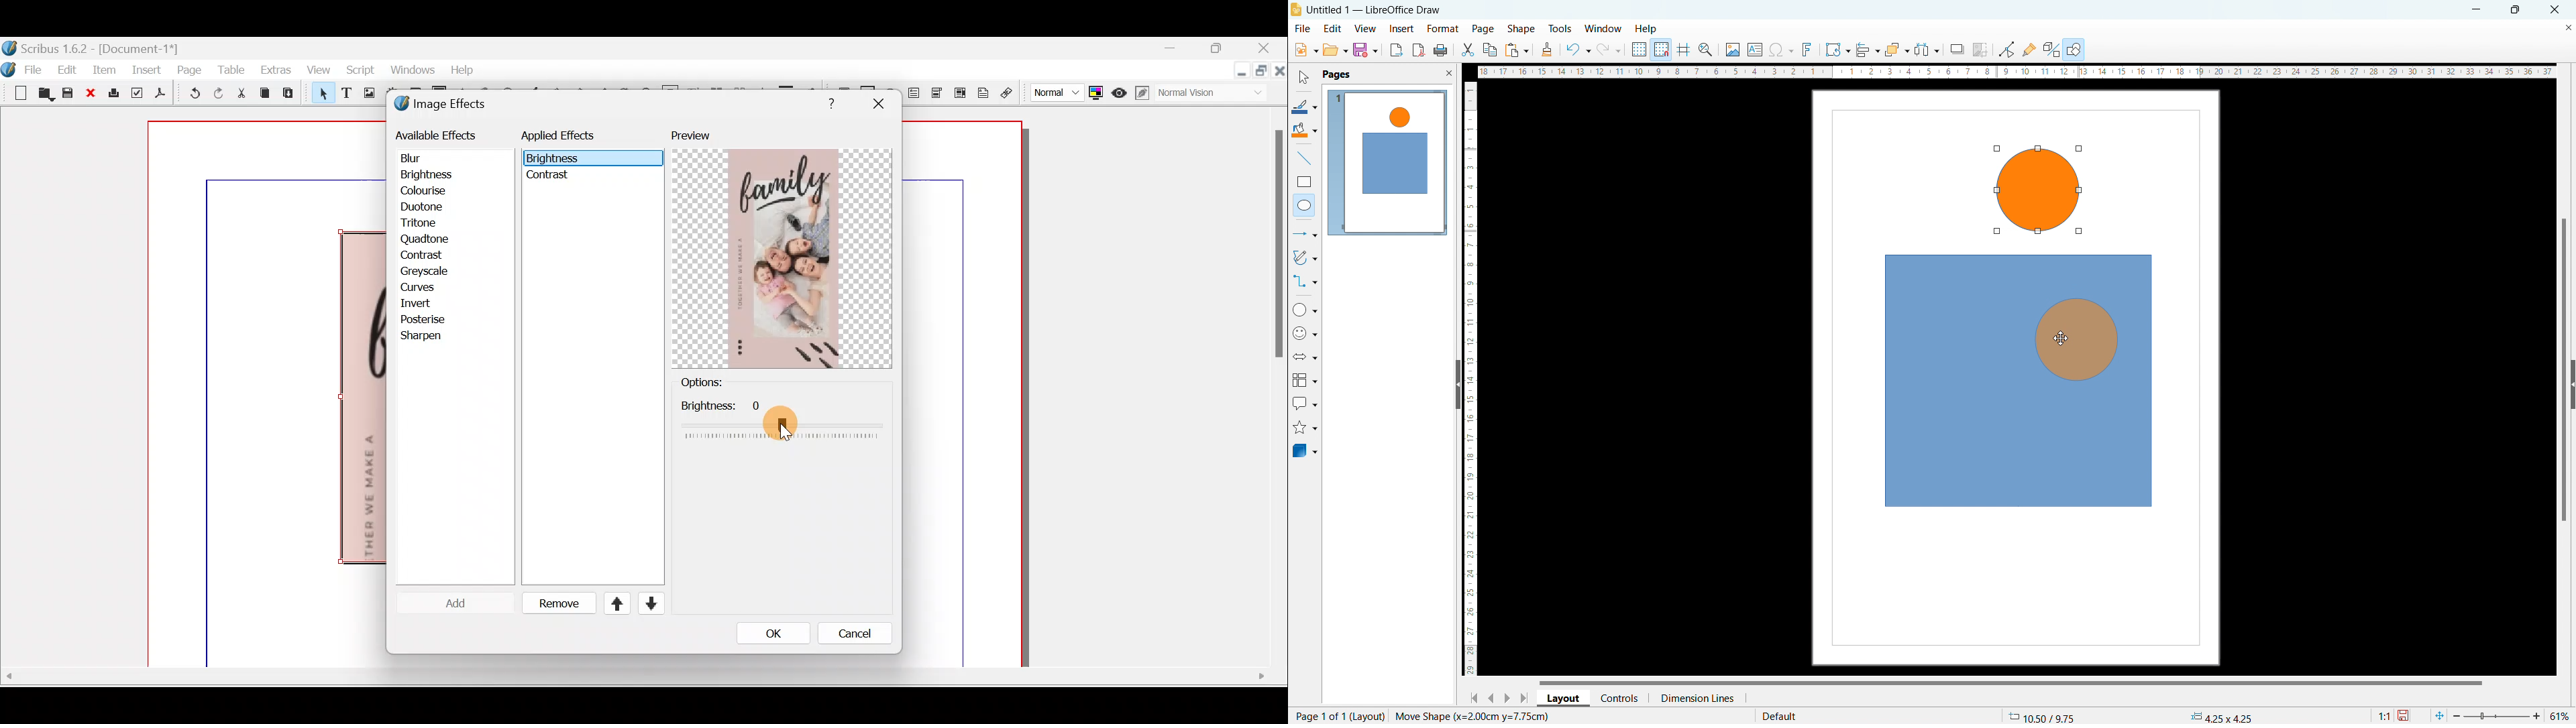 This screenshot has width=2576, height=728. What do you see at coordinates (2382, 714) in the screenshot?
I see `scaling factor` at bounding box center [2382, 714].